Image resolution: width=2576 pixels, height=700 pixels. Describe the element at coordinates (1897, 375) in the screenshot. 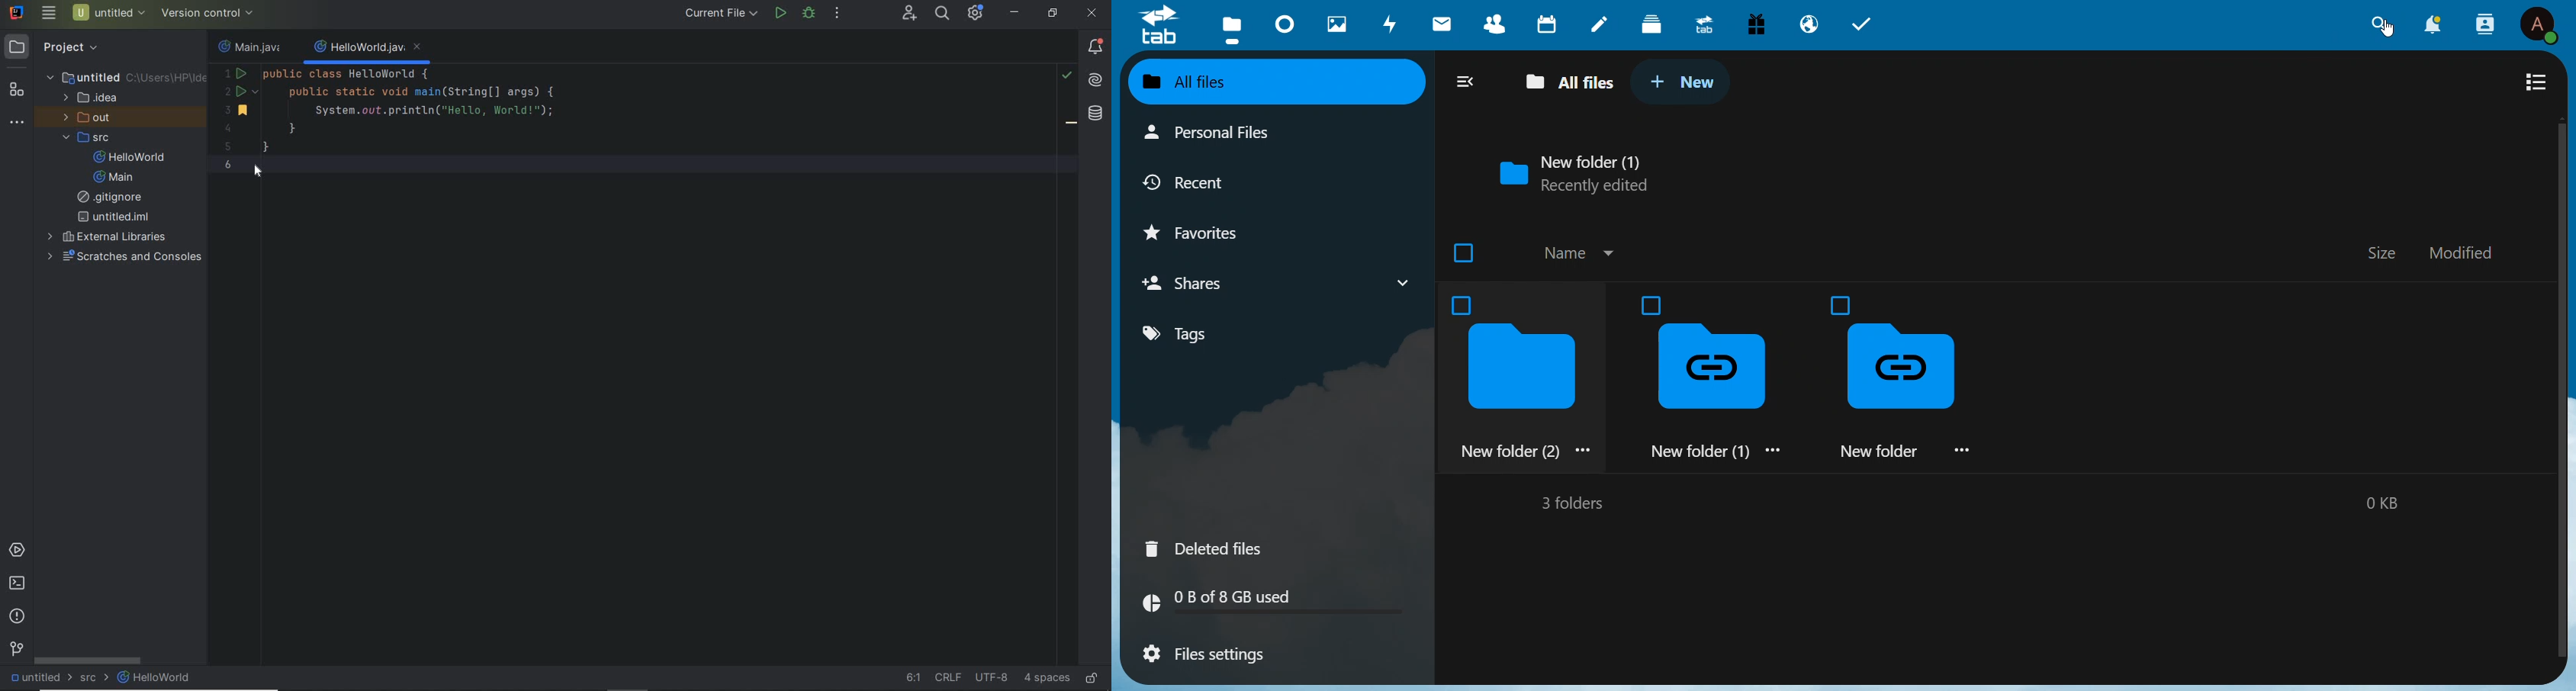

I see `new folder` at that location.